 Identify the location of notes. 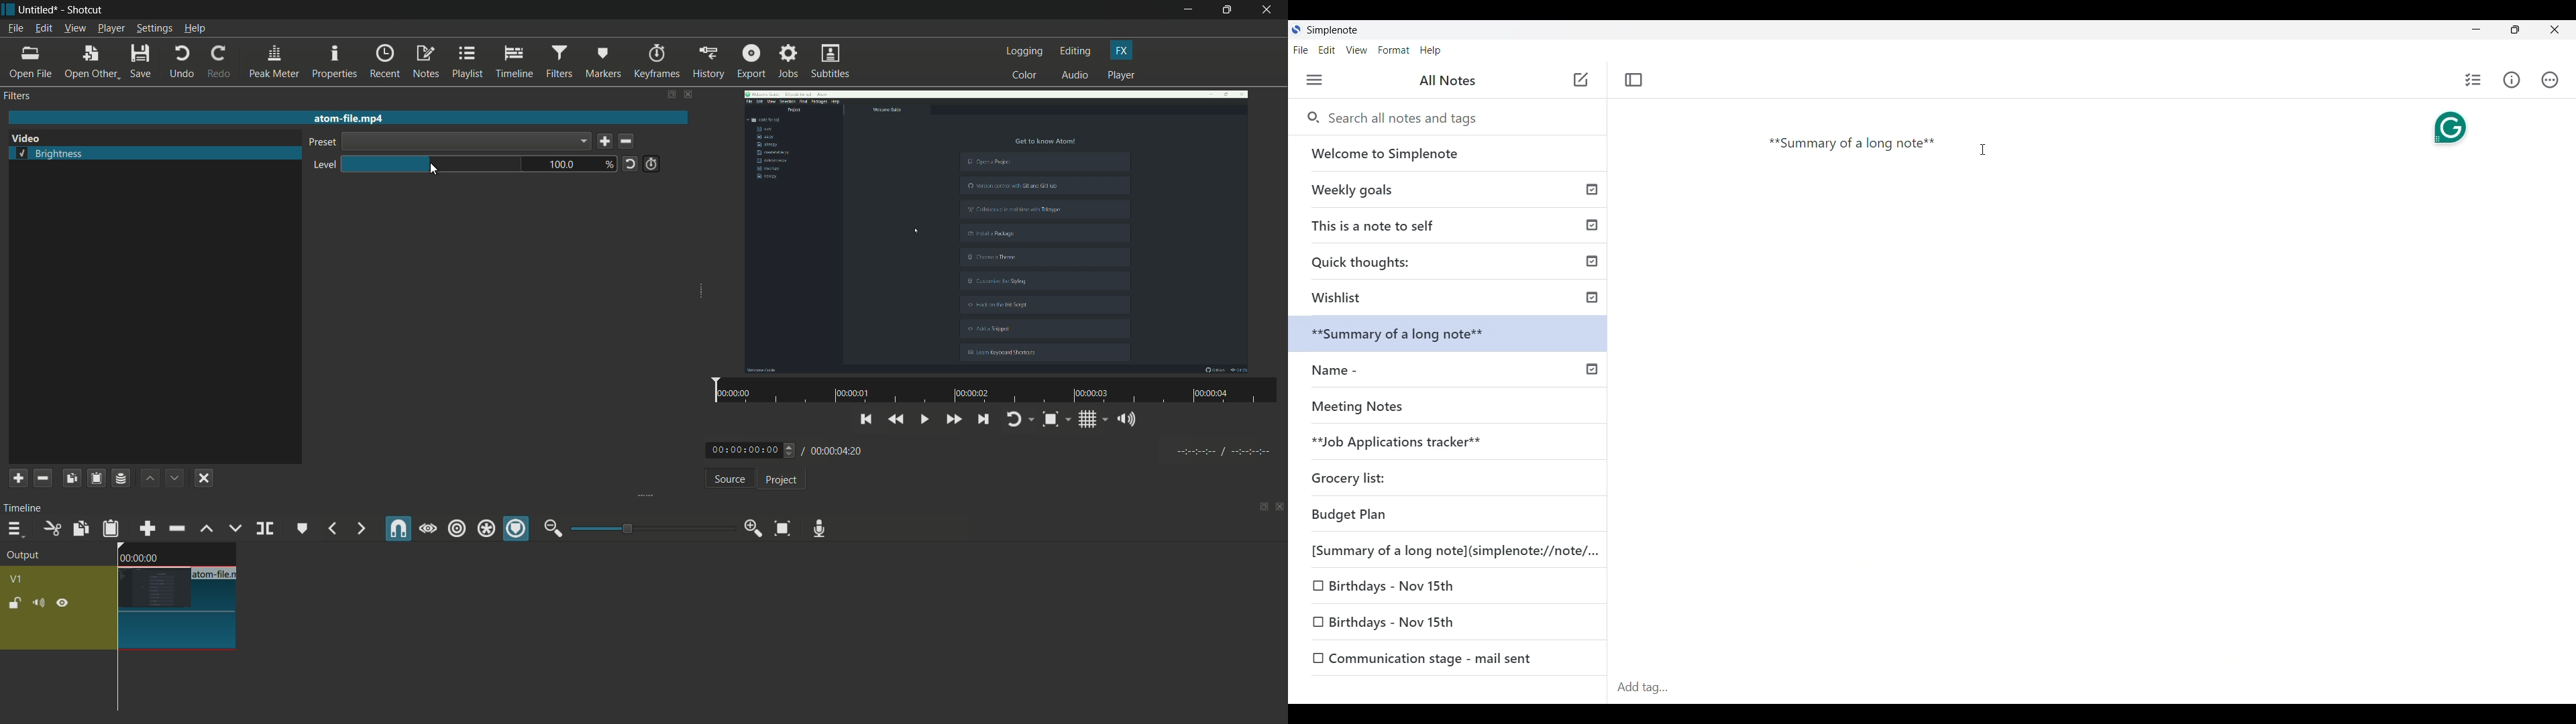
(427, 62).